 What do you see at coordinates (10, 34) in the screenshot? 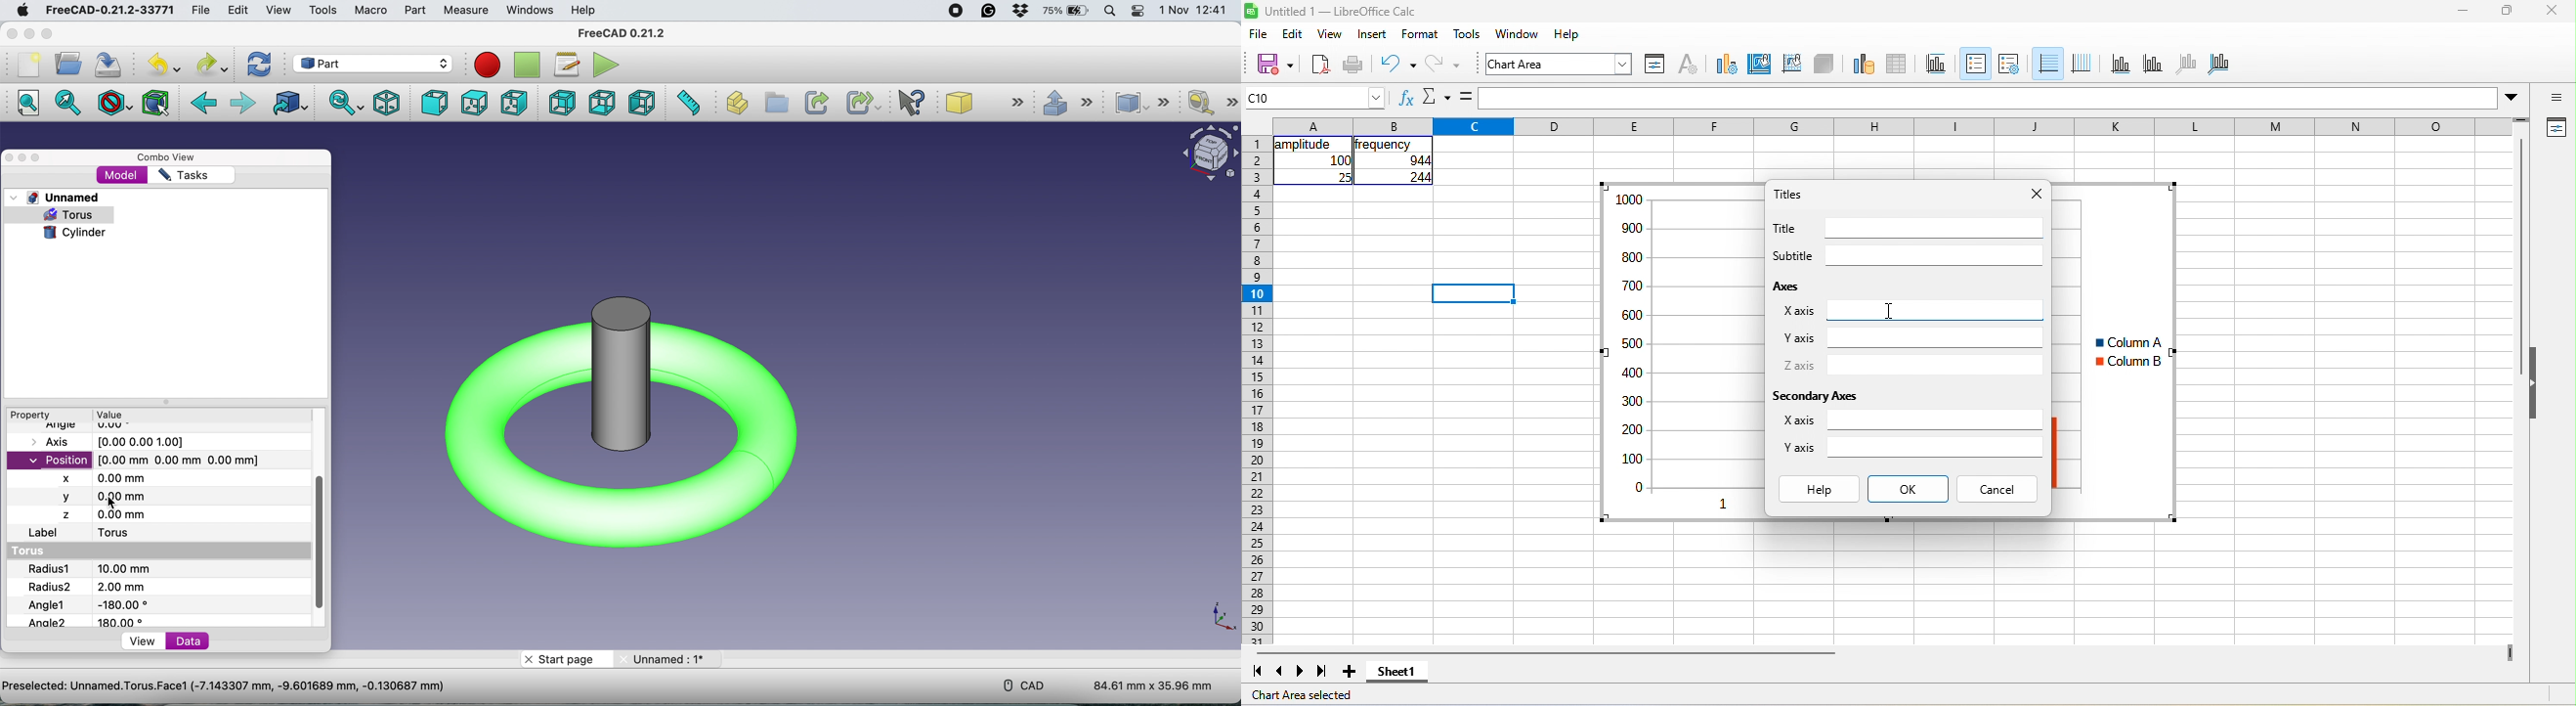
I see `close` at bounding box center [10, 34].